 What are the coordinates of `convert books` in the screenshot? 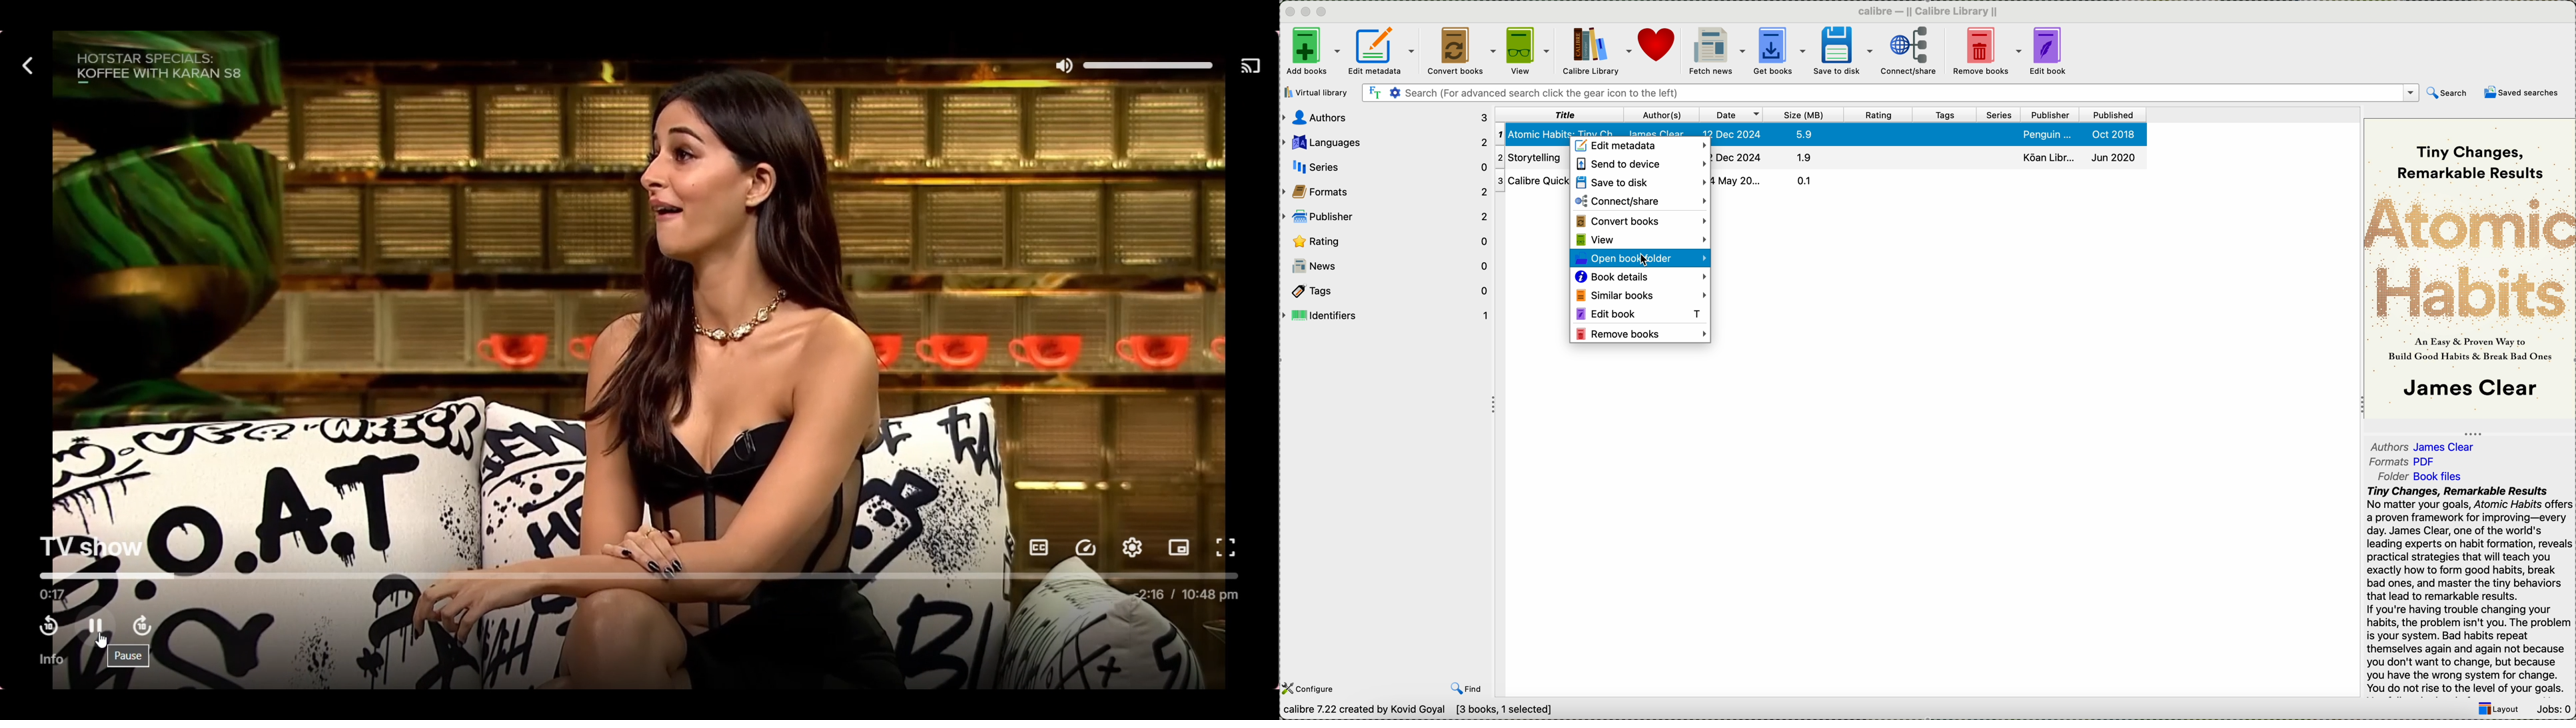 It's located at (1459, 52).